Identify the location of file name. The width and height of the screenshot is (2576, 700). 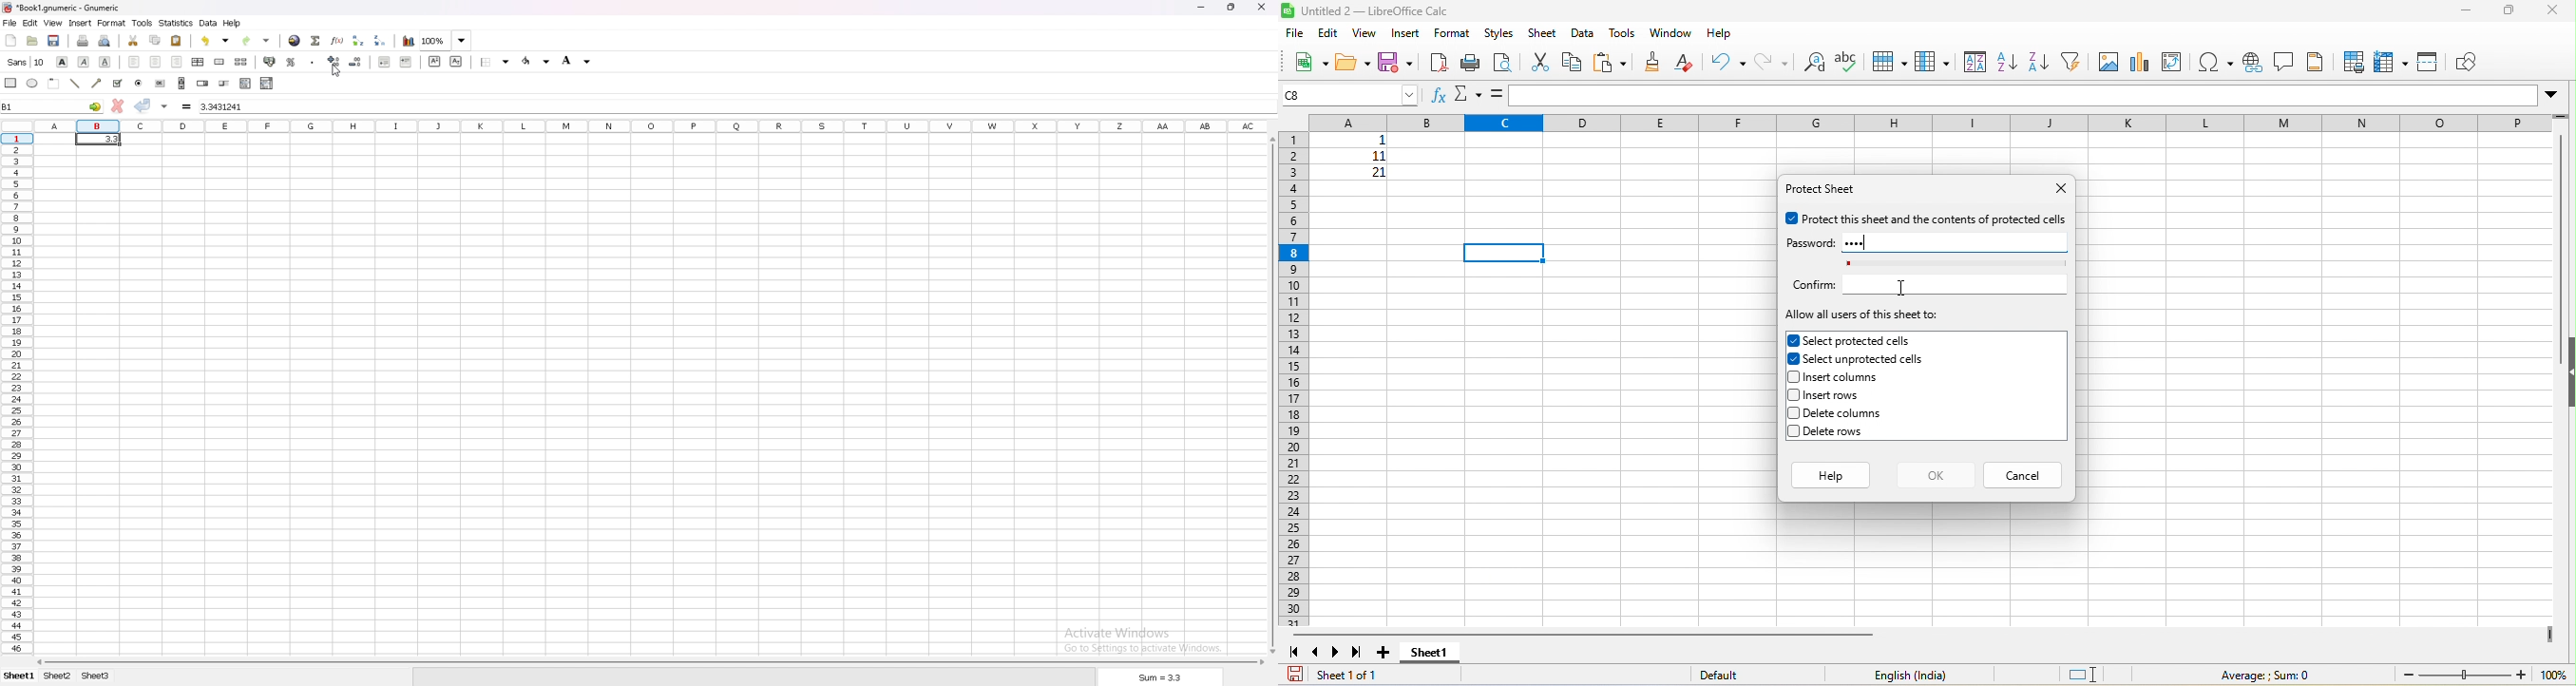
(60, 8).